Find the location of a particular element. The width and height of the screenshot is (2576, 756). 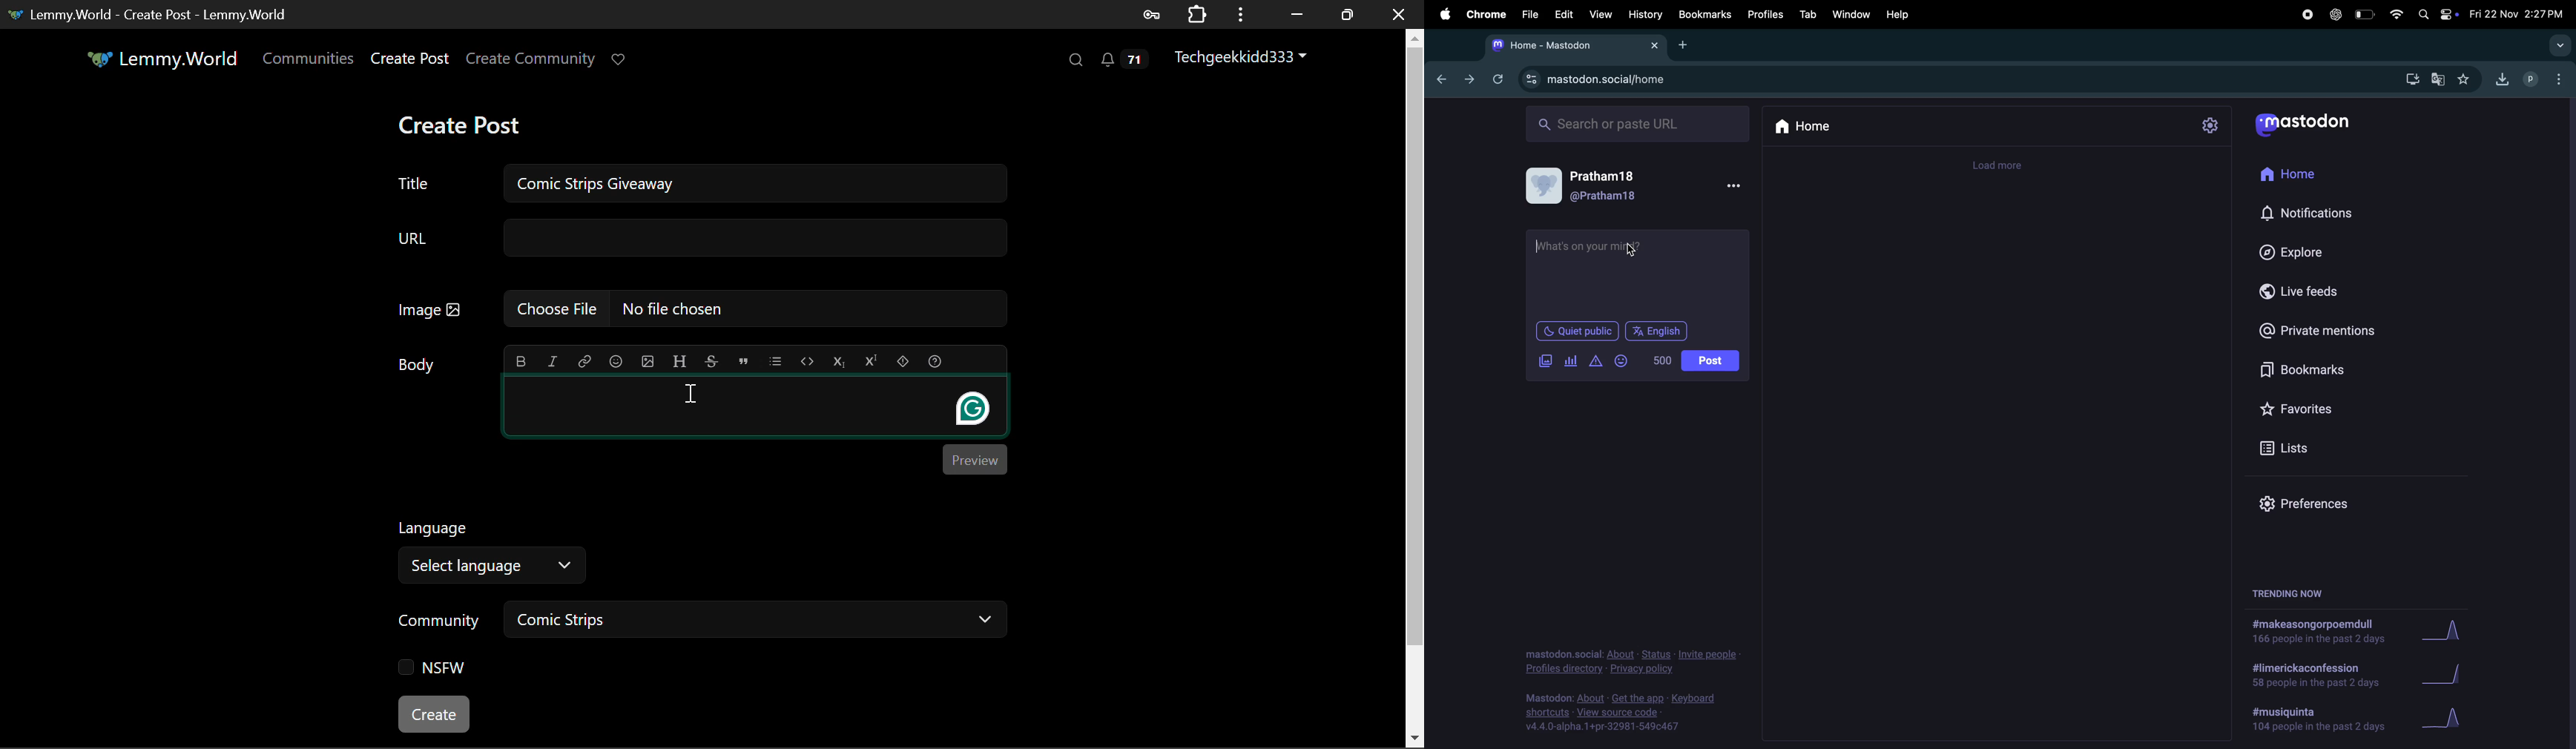

add is located at coordinates (1689, 45).